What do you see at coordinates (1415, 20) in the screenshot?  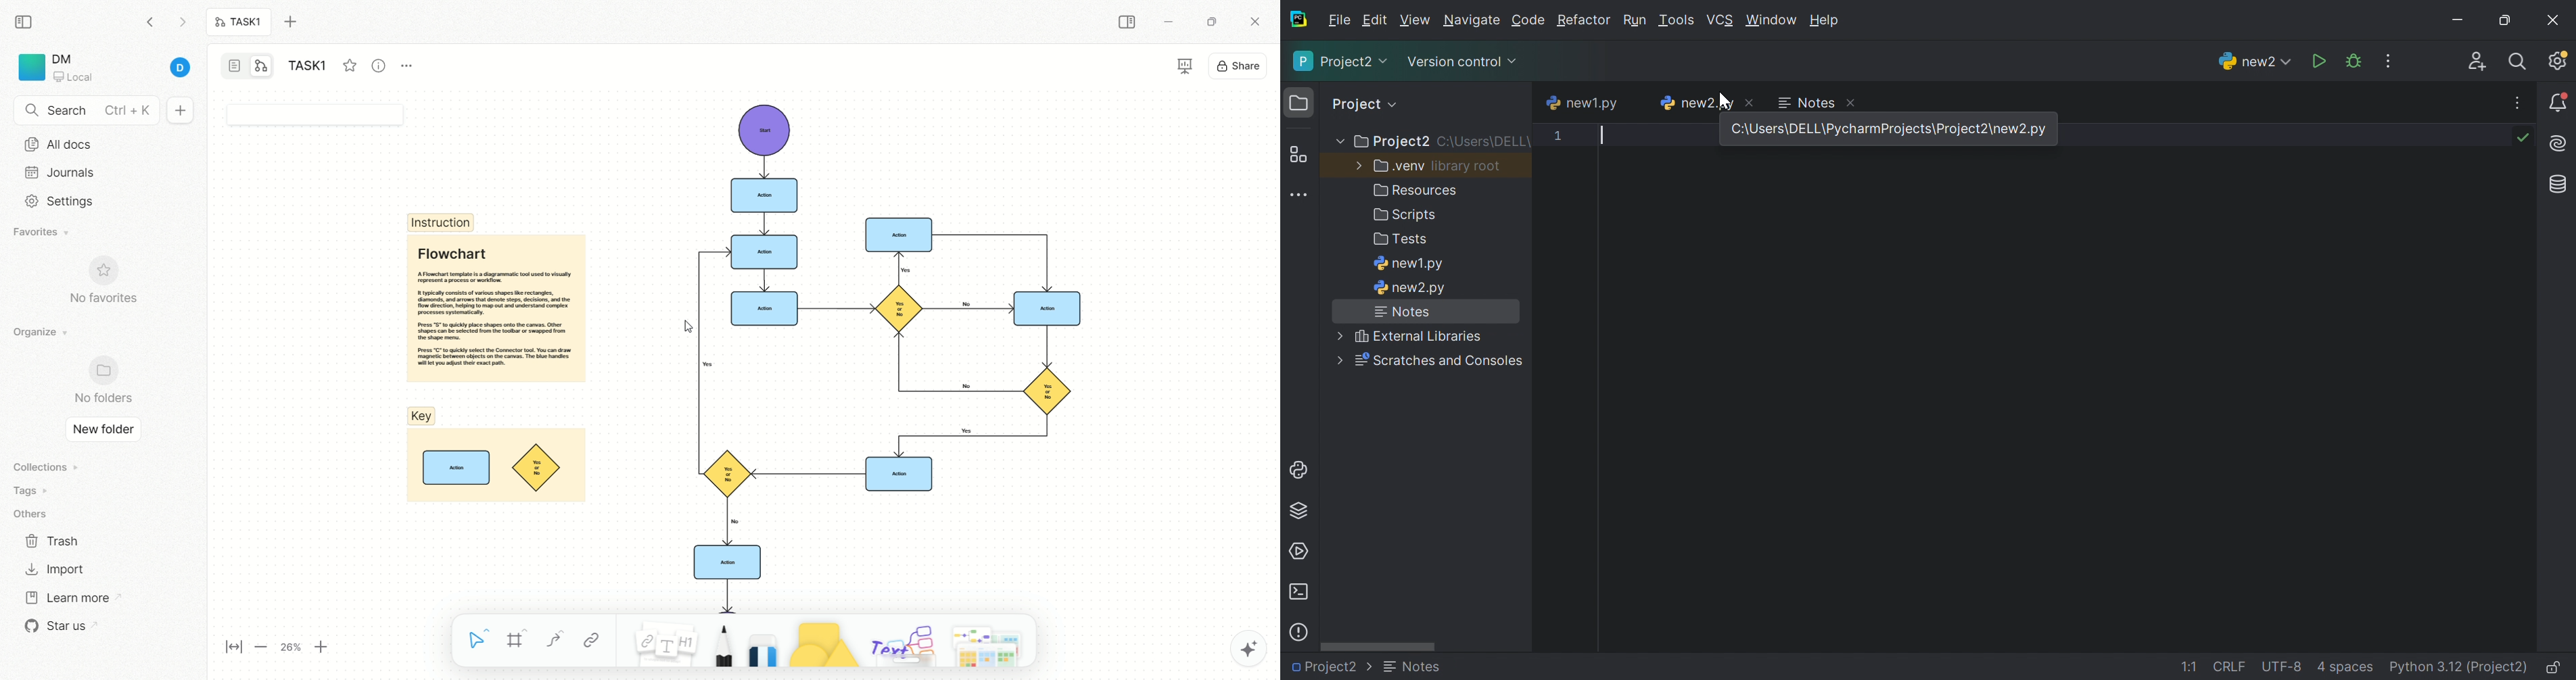 I see `View` at bounding box center [1415, 20].